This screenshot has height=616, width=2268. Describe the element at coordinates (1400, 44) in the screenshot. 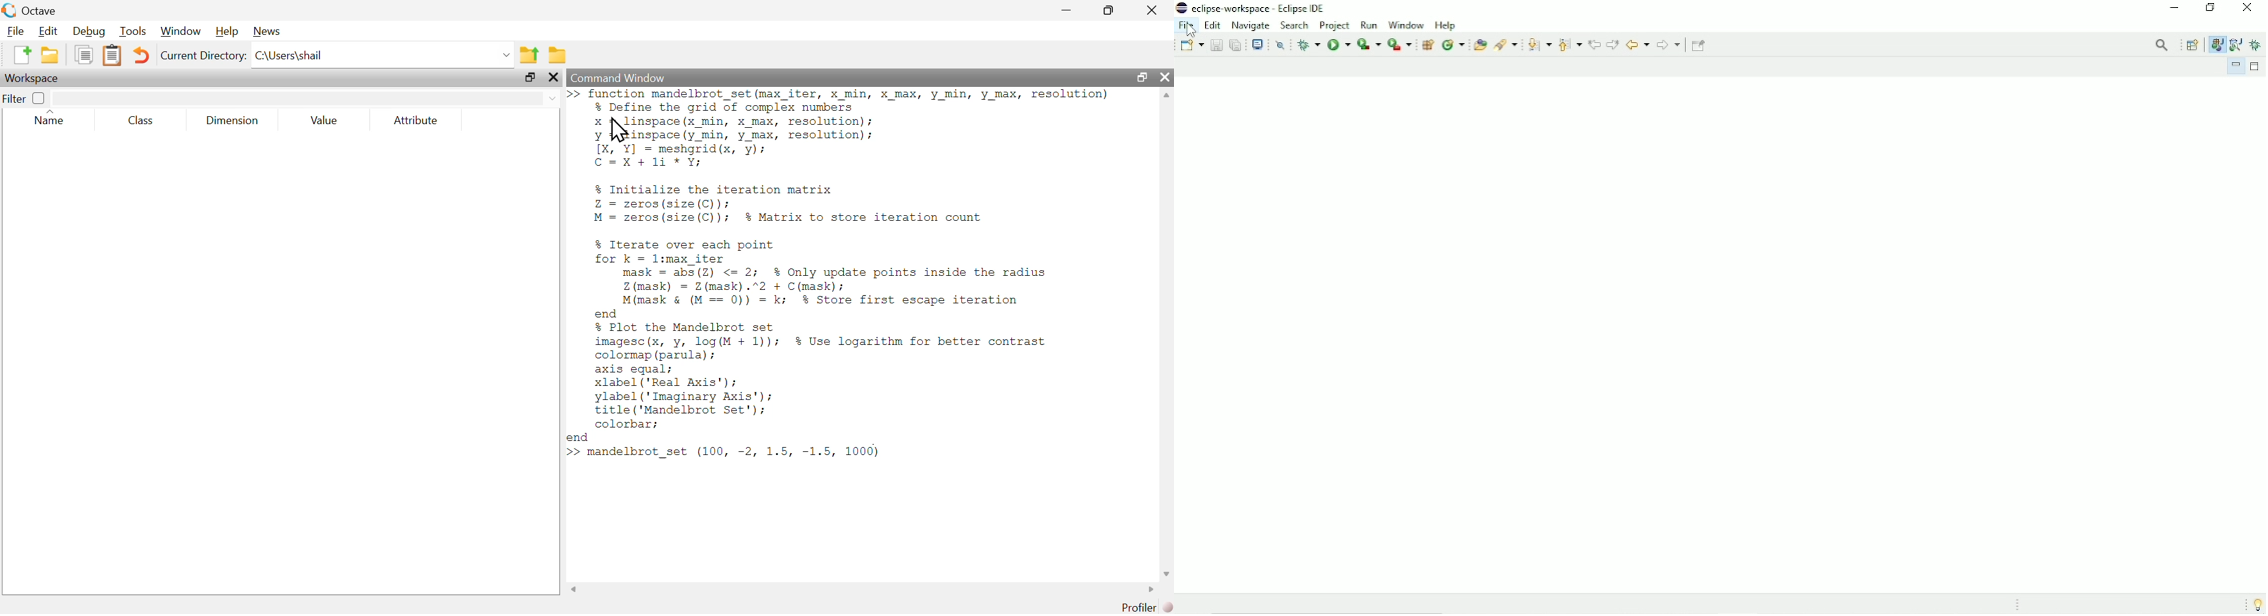

I see `Run last tool` at that location.